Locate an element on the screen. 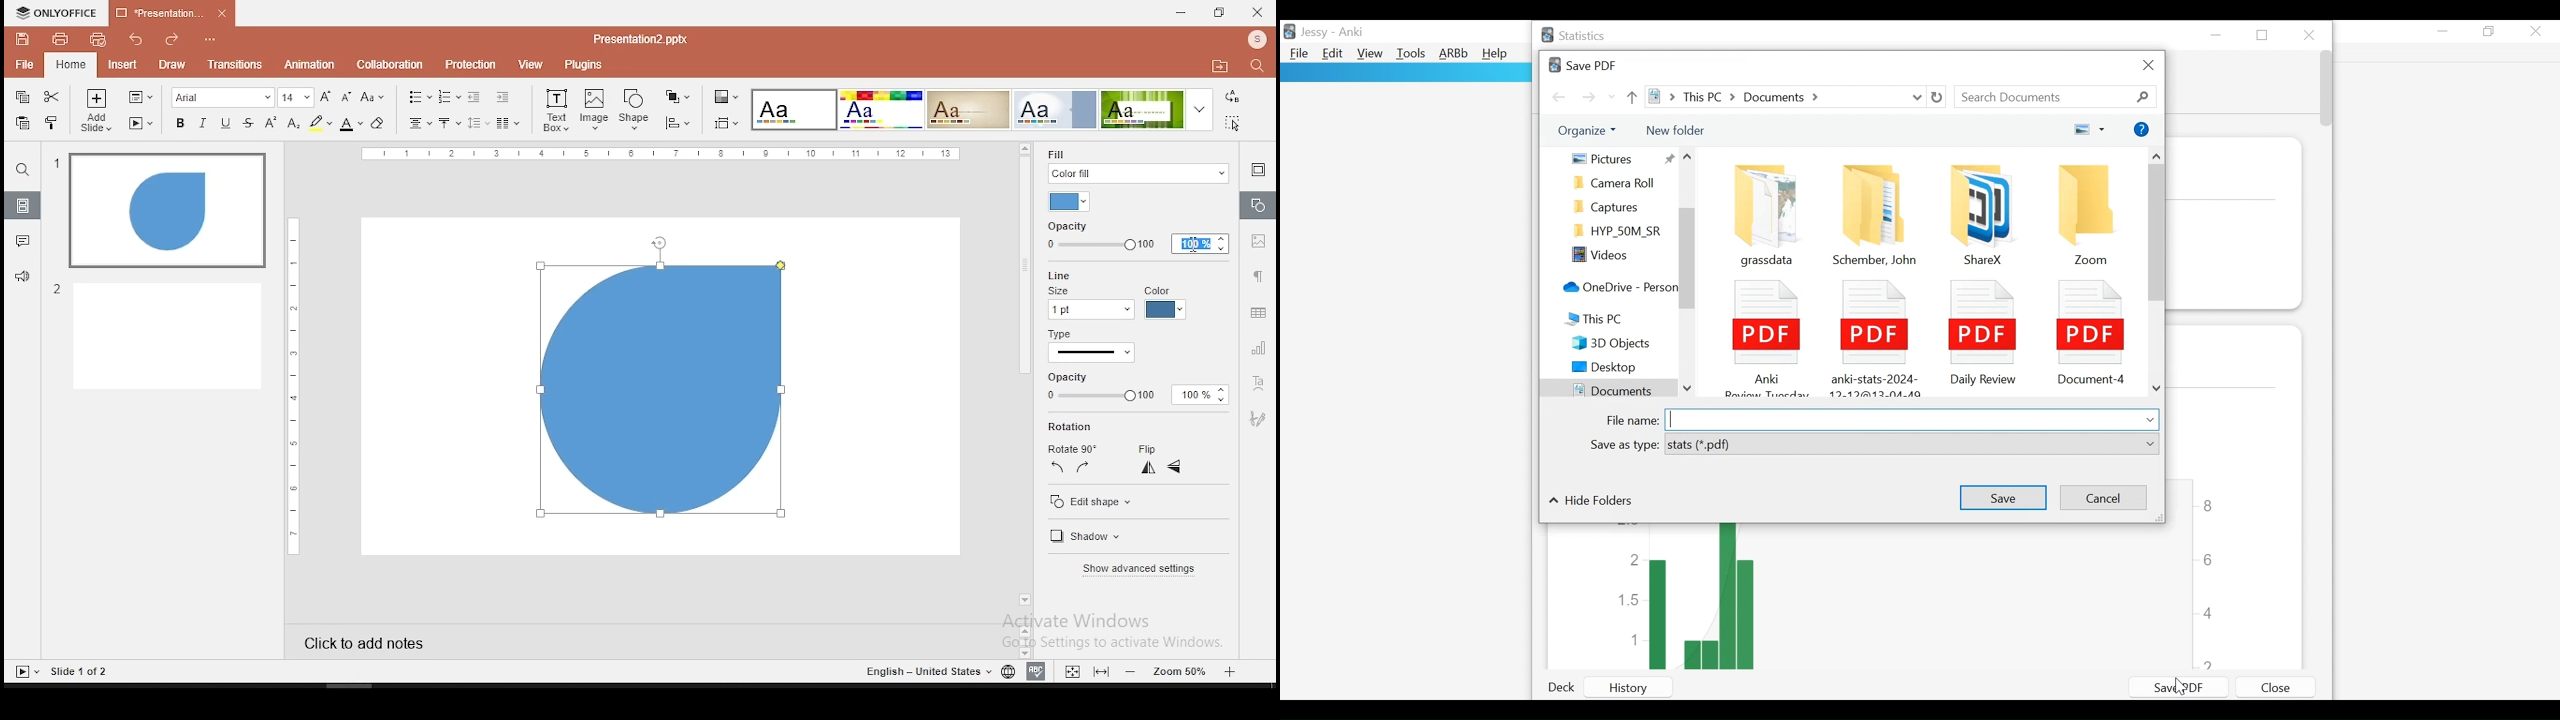 The image size is (2576, 728). Save is located at coordinates (2002, 496).